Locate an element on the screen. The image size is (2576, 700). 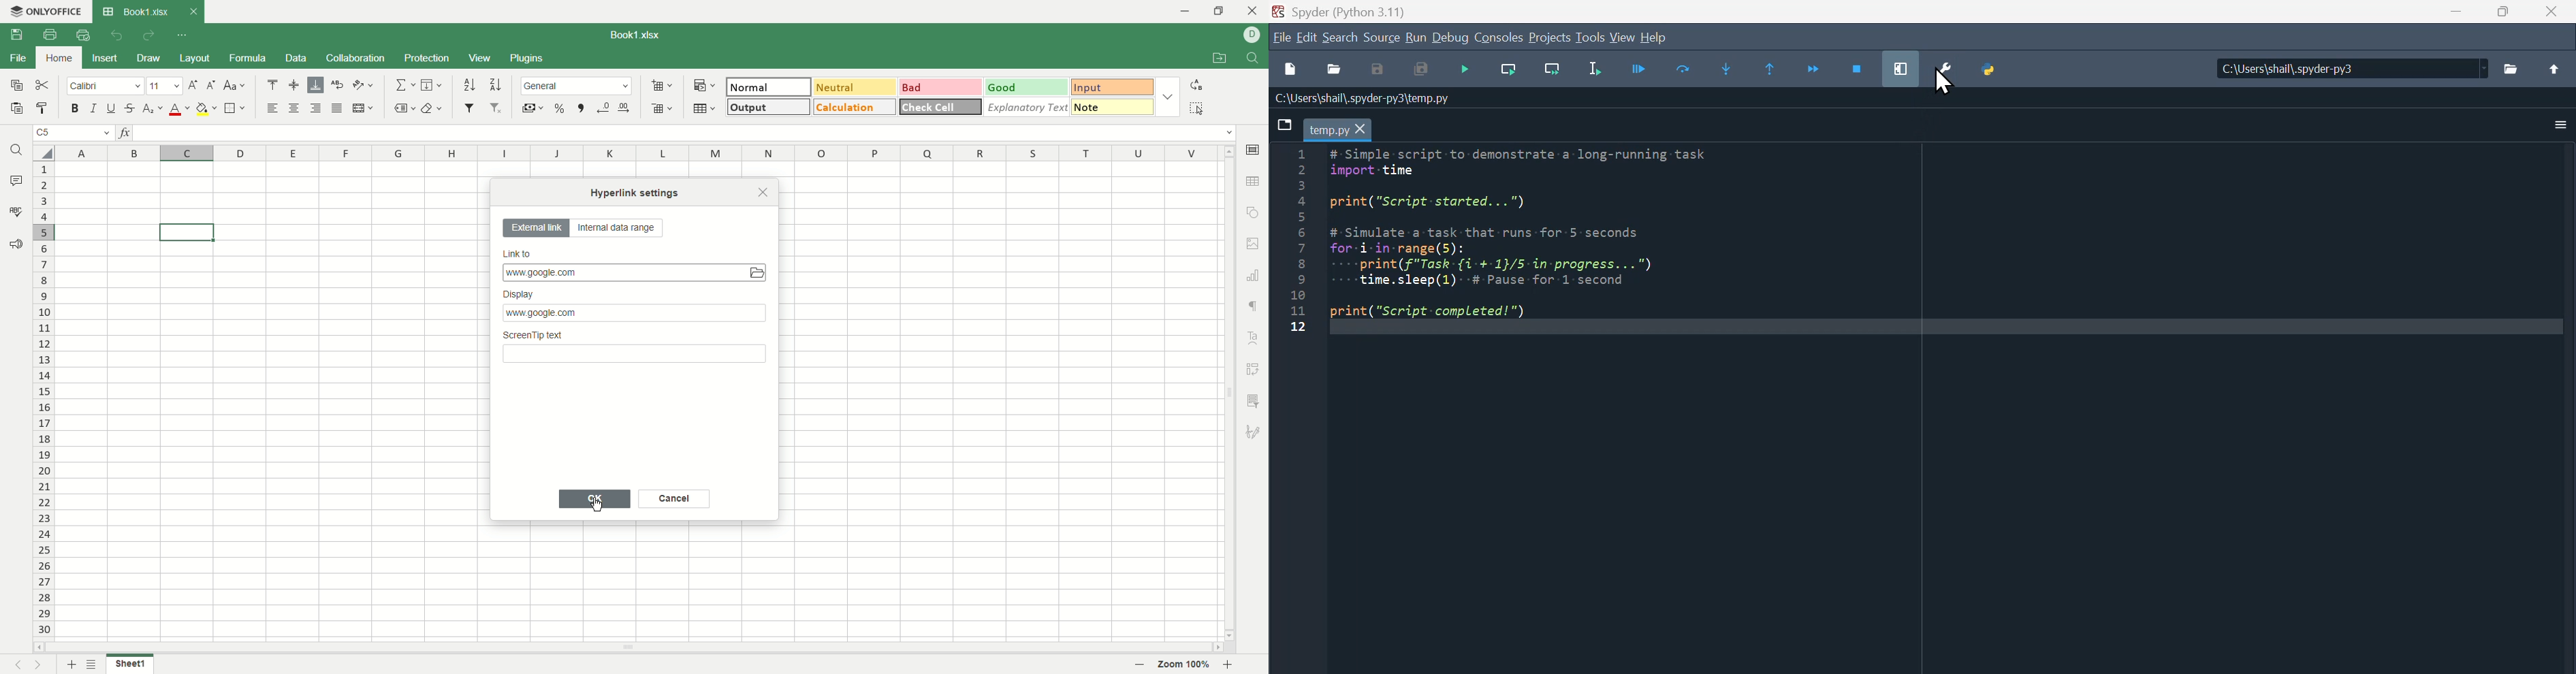
layout is located at coordinates (196, 57).